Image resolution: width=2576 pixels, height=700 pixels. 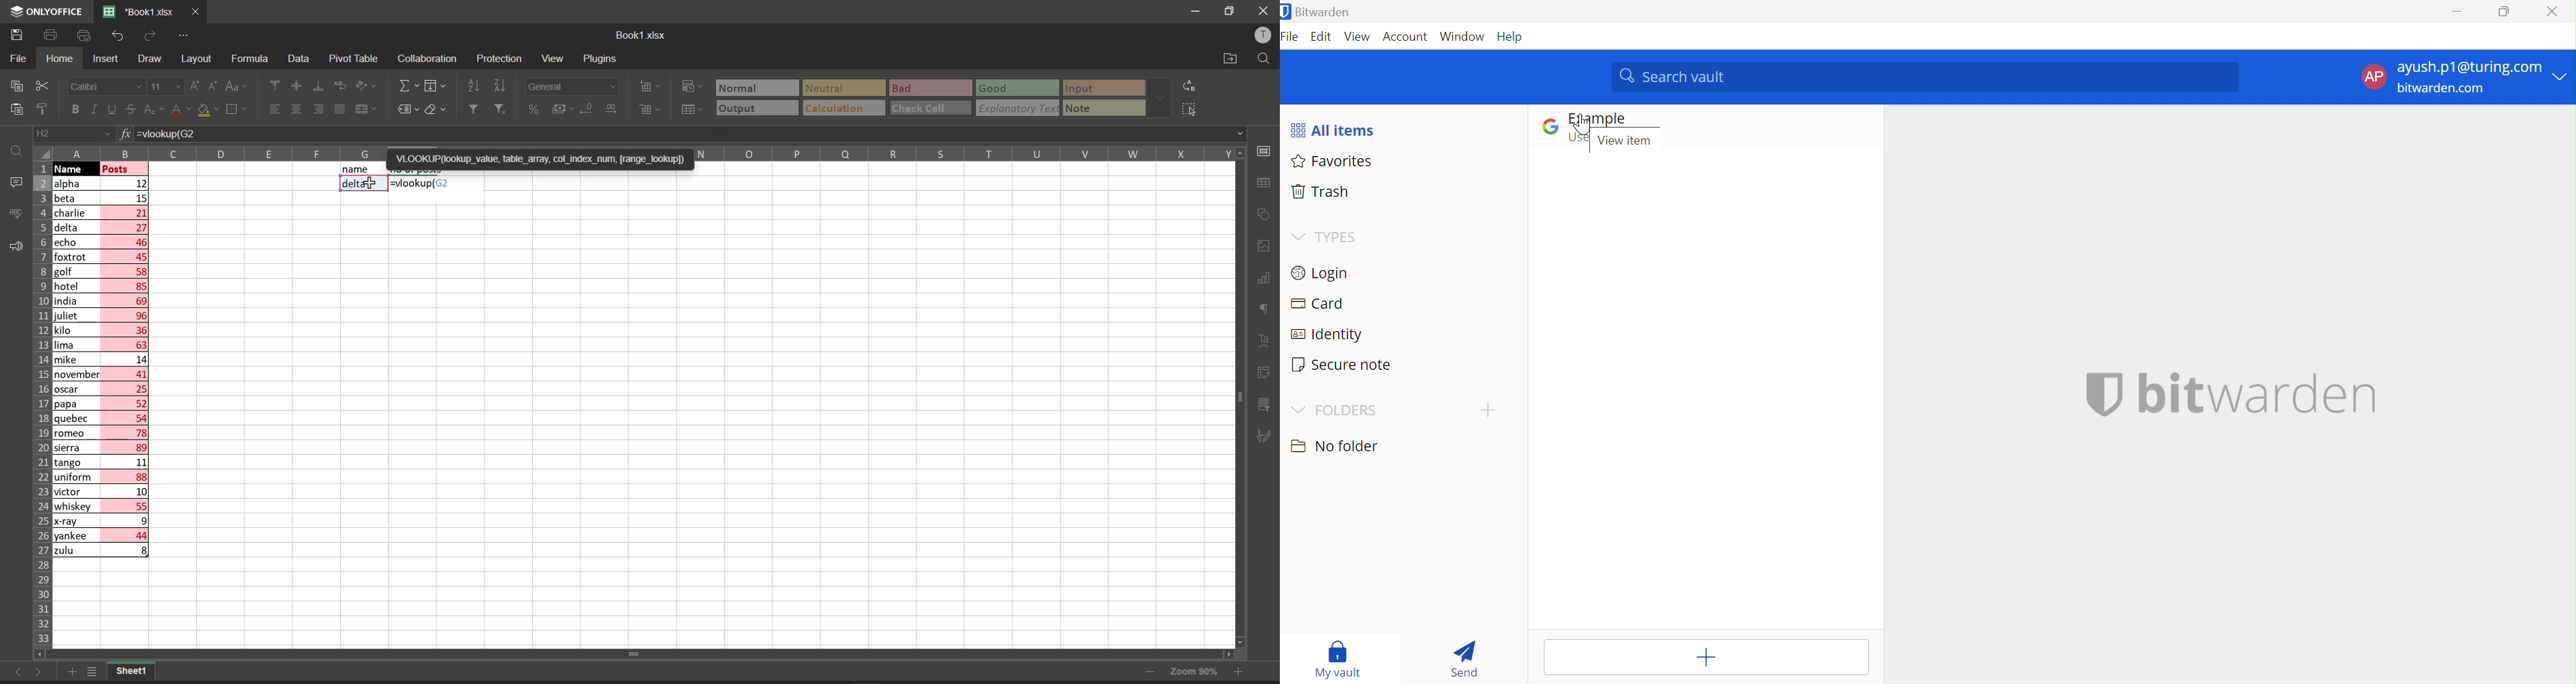 What do you see at coordinates (1267, 310) in the screenshot?
I see `paragraph settings` at bounding box center [1267, 310].